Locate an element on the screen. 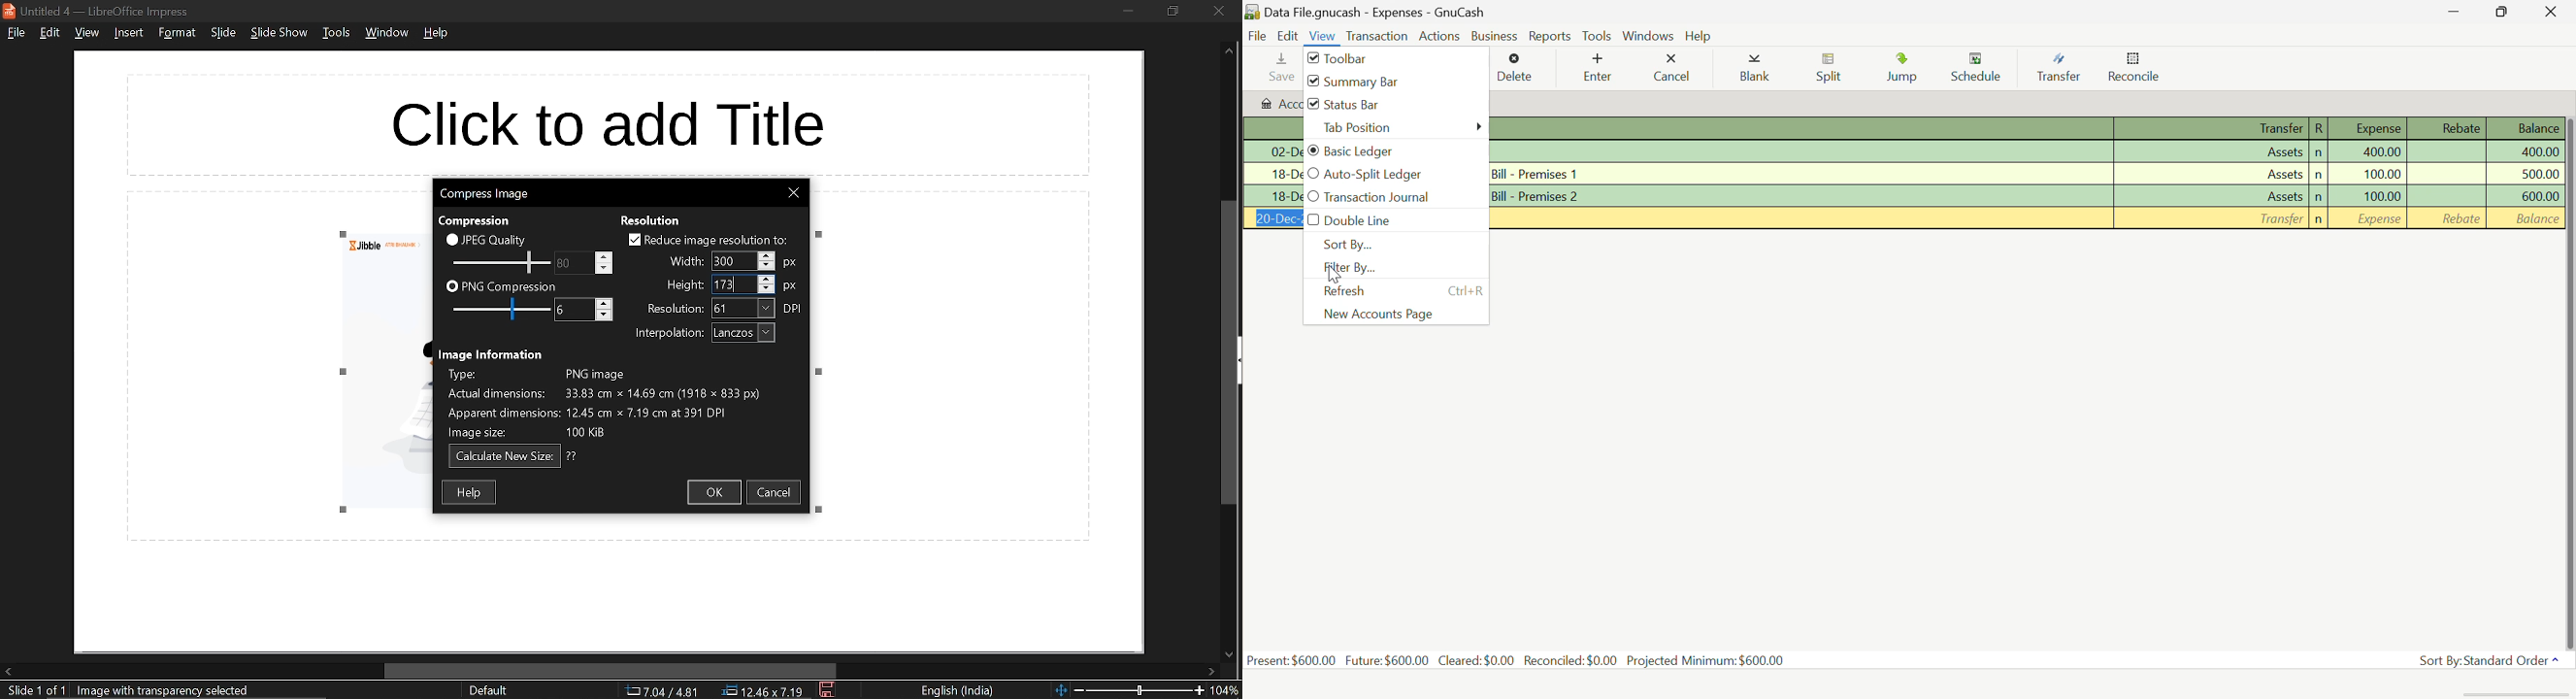  View is located at coordinates (1322, 37).